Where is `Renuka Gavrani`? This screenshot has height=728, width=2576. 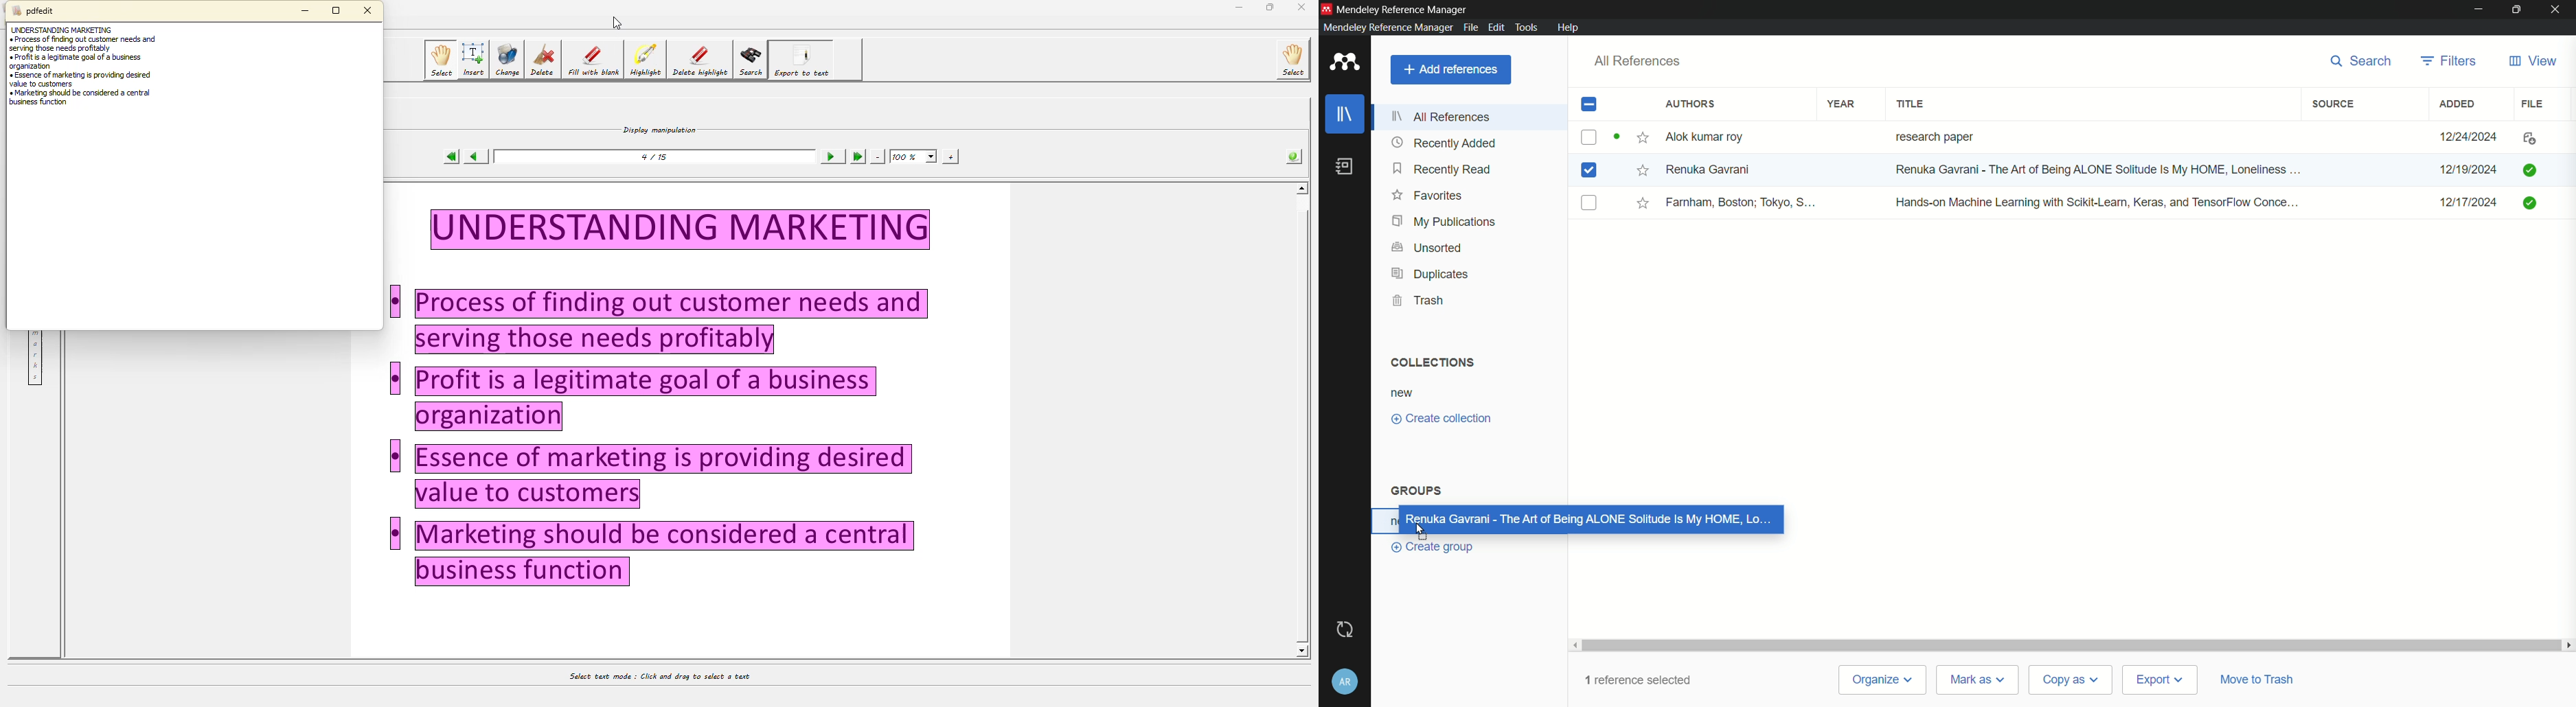 Renuka Gavrani is located at coordinates (1708, 169).